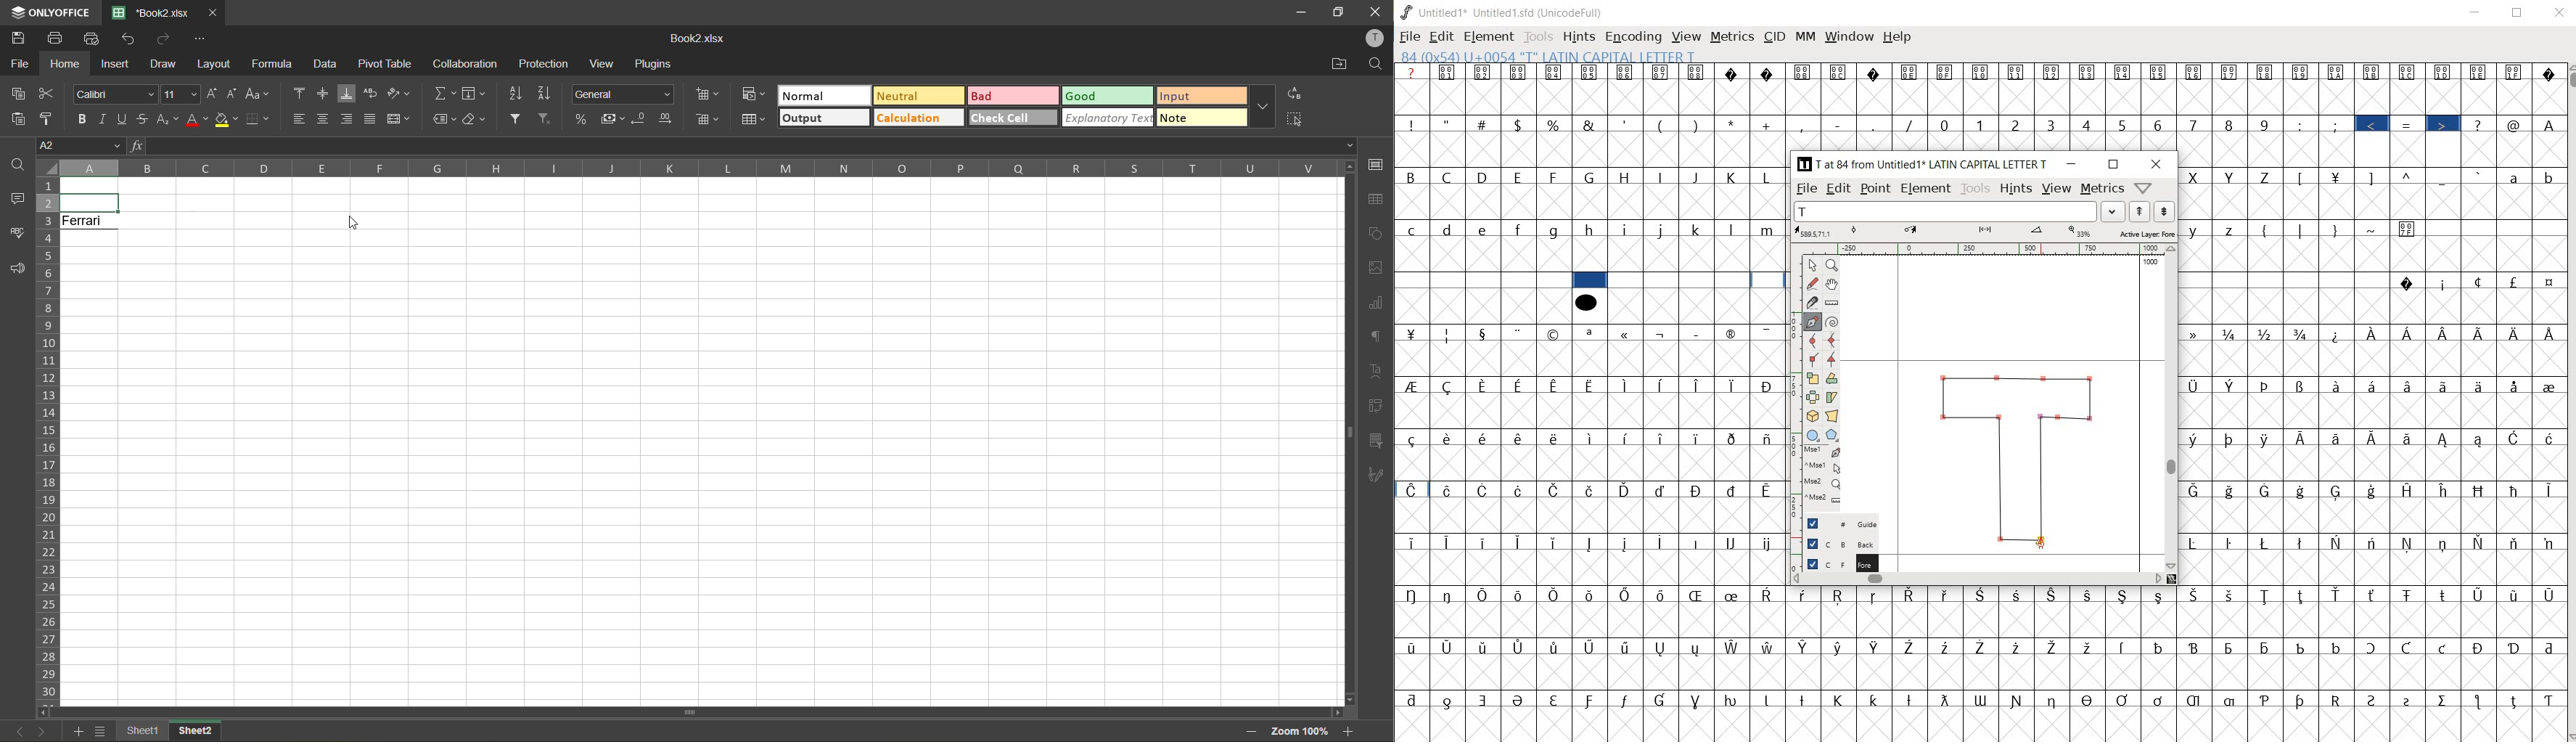 This screenshot has width=2576, height=756. I want to click on Symbol, so click(2302, 491).